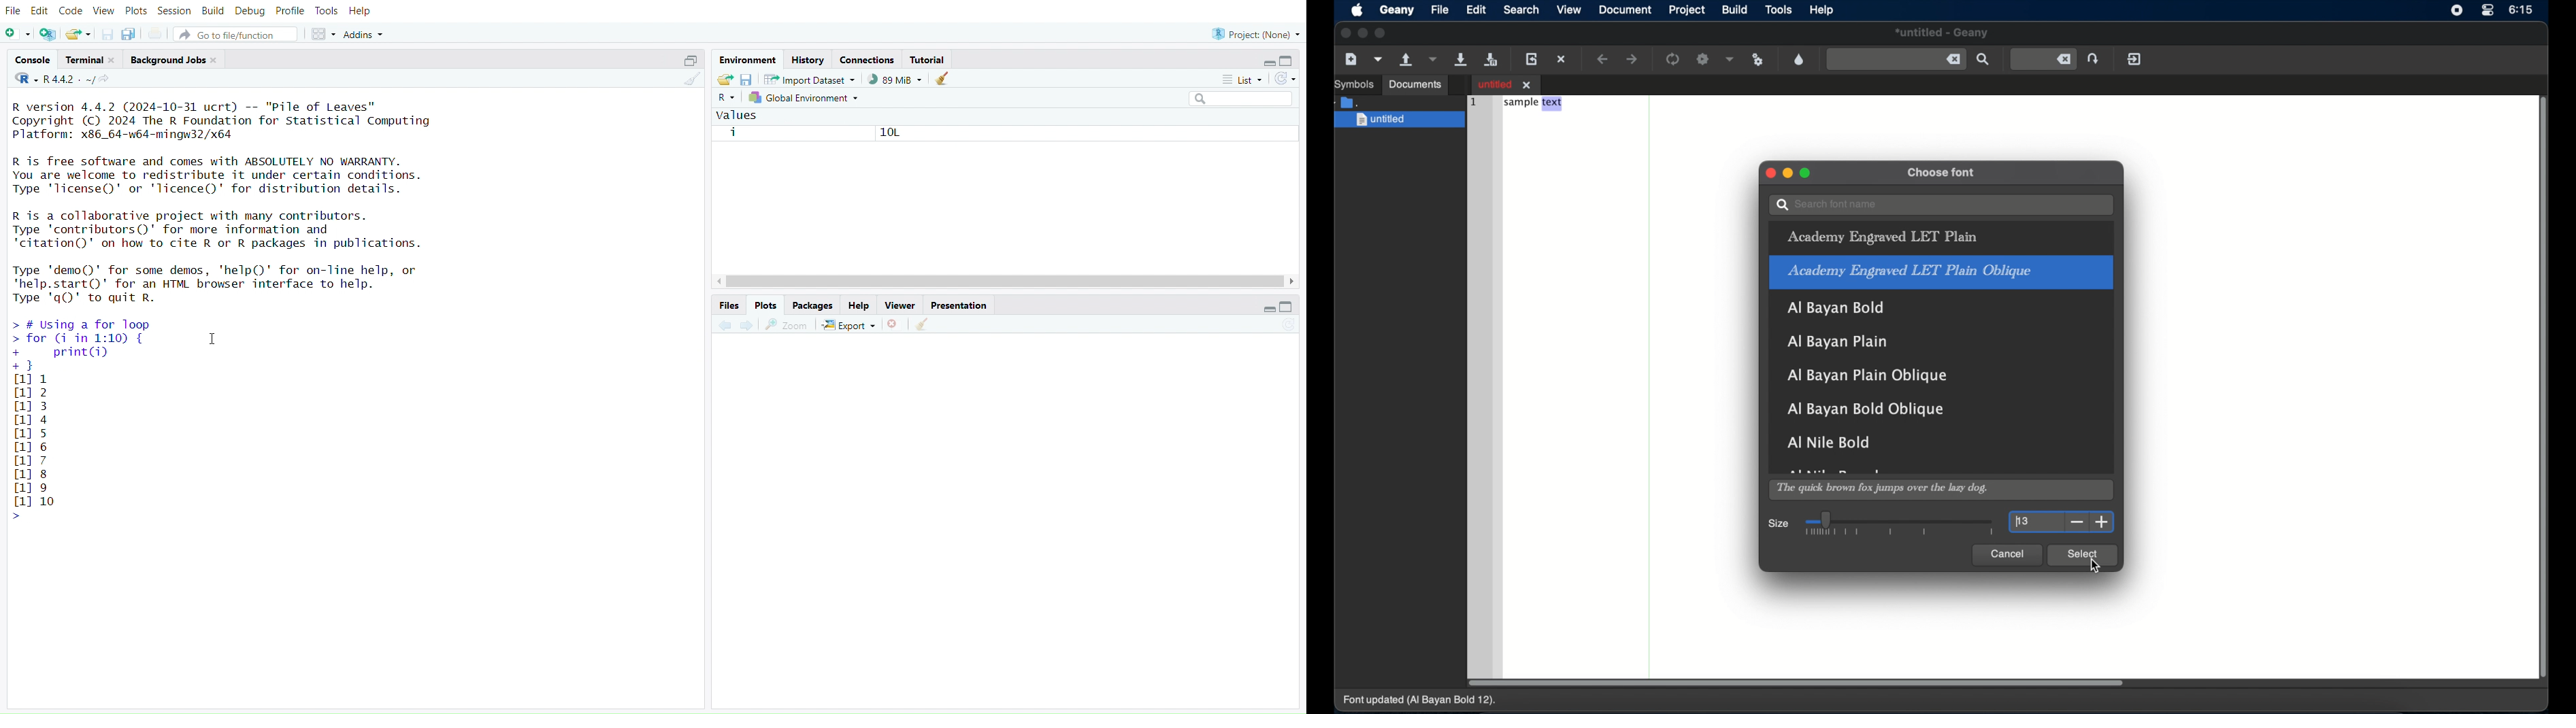 The image size is (2576, 728). Describe the element at coordinates (765, 305) in the screenshot. I see `plots` at that location.